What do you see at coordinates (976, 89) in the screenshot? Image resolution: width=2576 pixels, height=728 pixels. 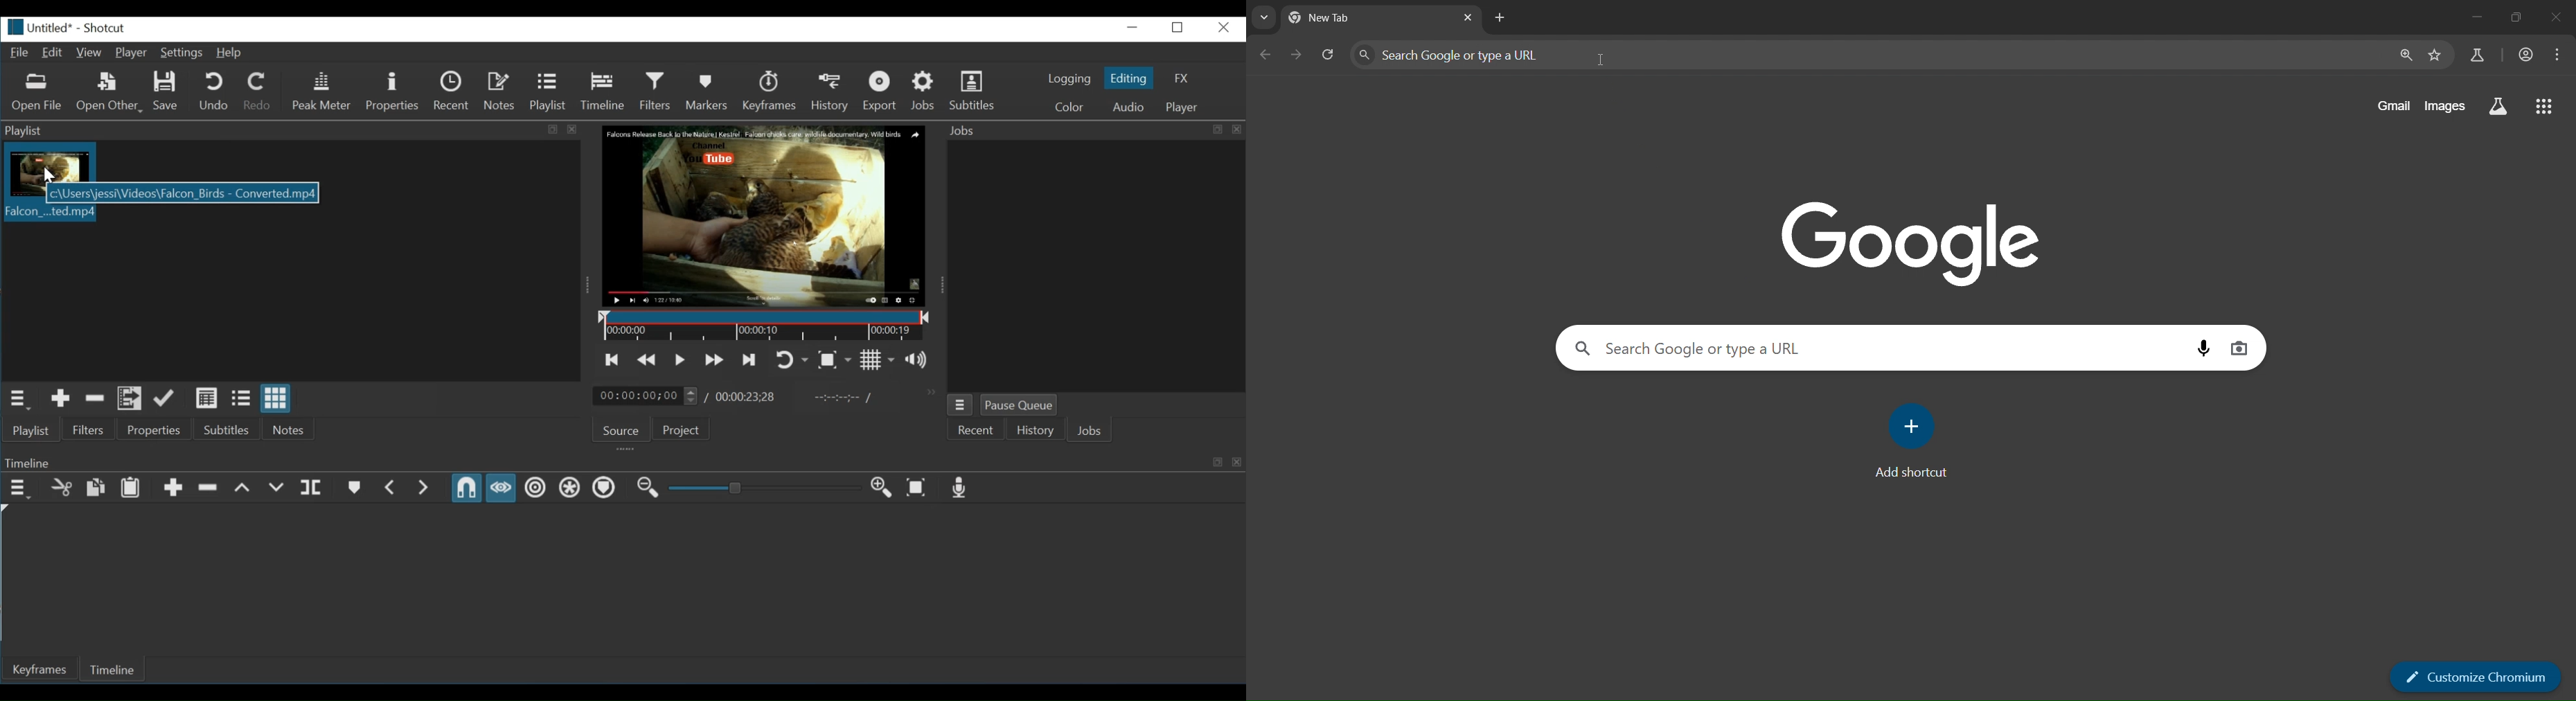 I see `Subtitles` at bounding box center [976, 89].